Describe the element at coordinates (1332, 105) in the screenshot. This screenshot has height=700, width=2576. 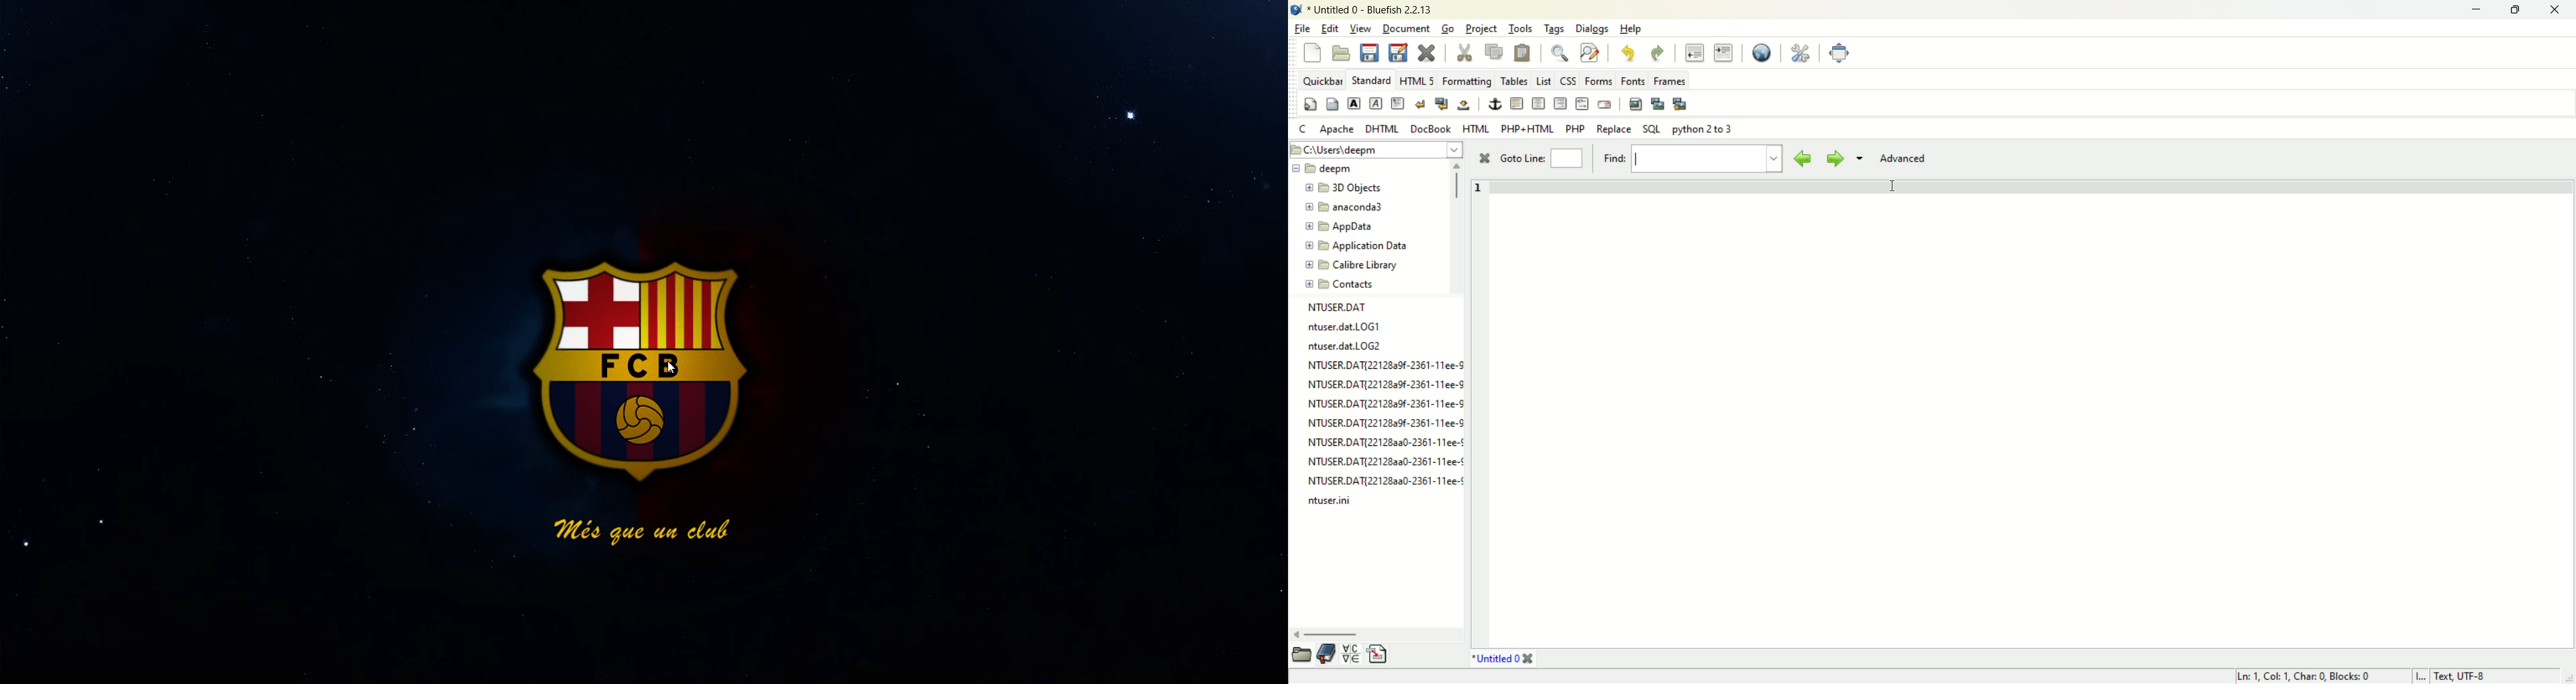
I see `body` at that location.